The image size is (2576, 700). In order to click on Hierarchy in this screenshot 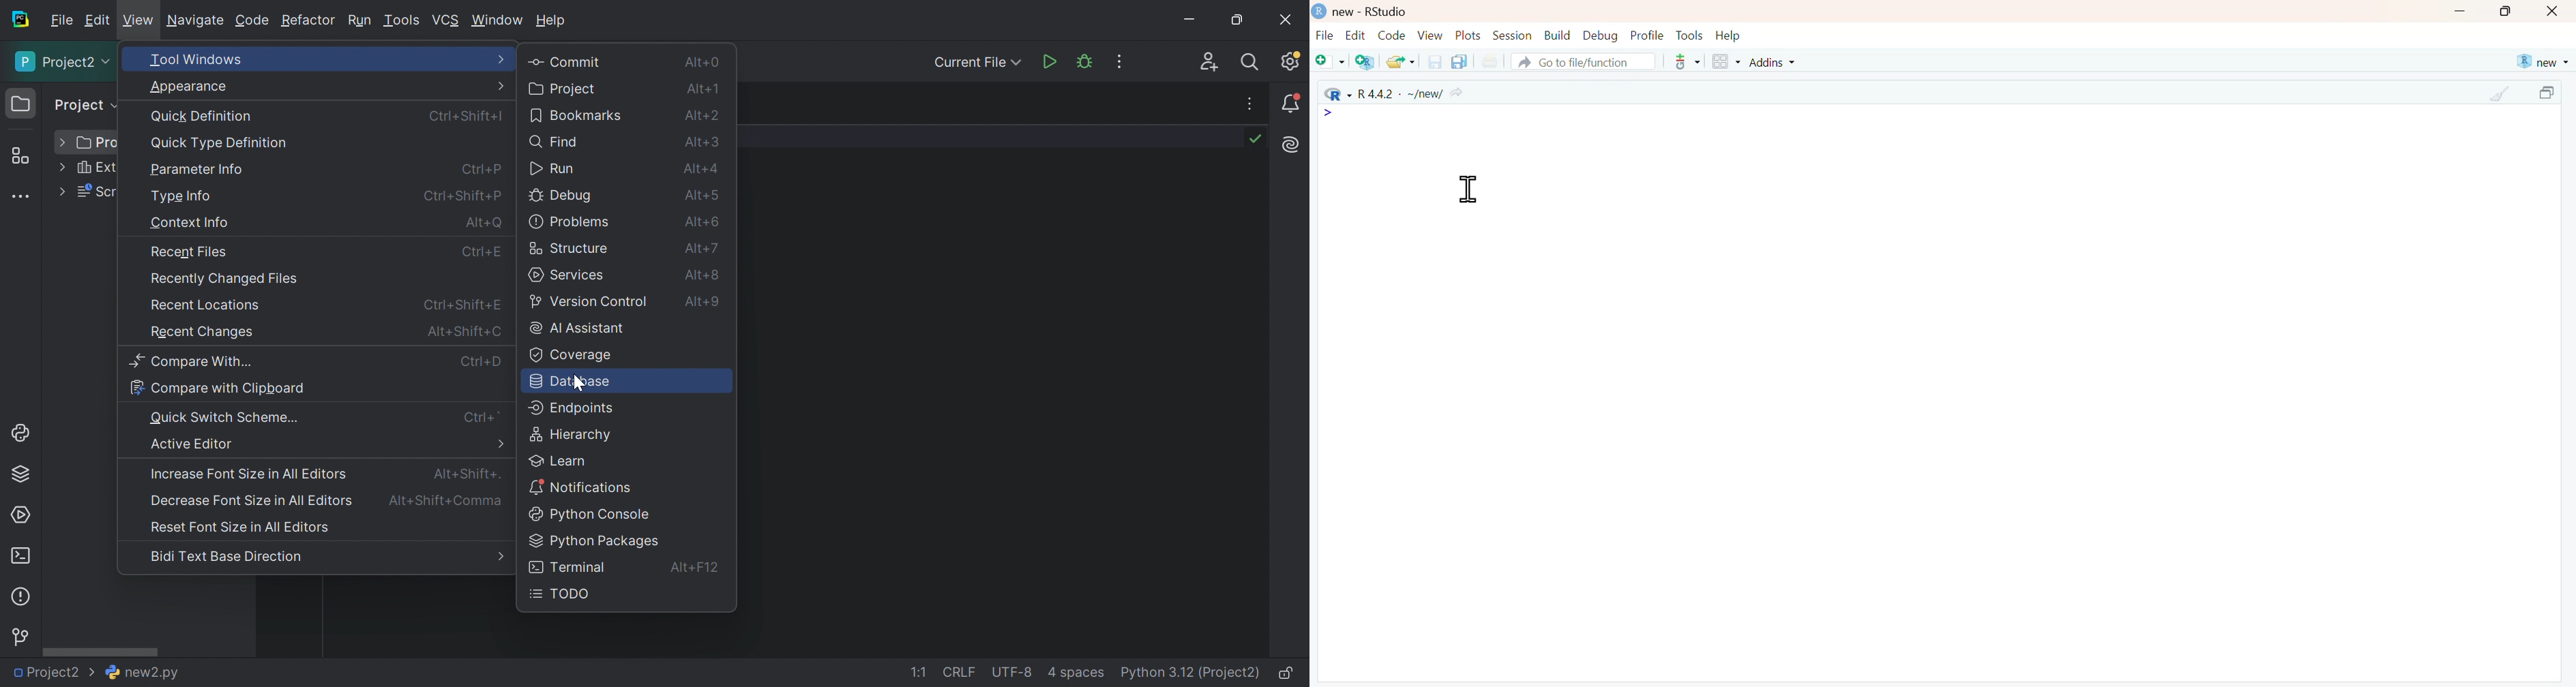, I will do `click(574, 436)`.